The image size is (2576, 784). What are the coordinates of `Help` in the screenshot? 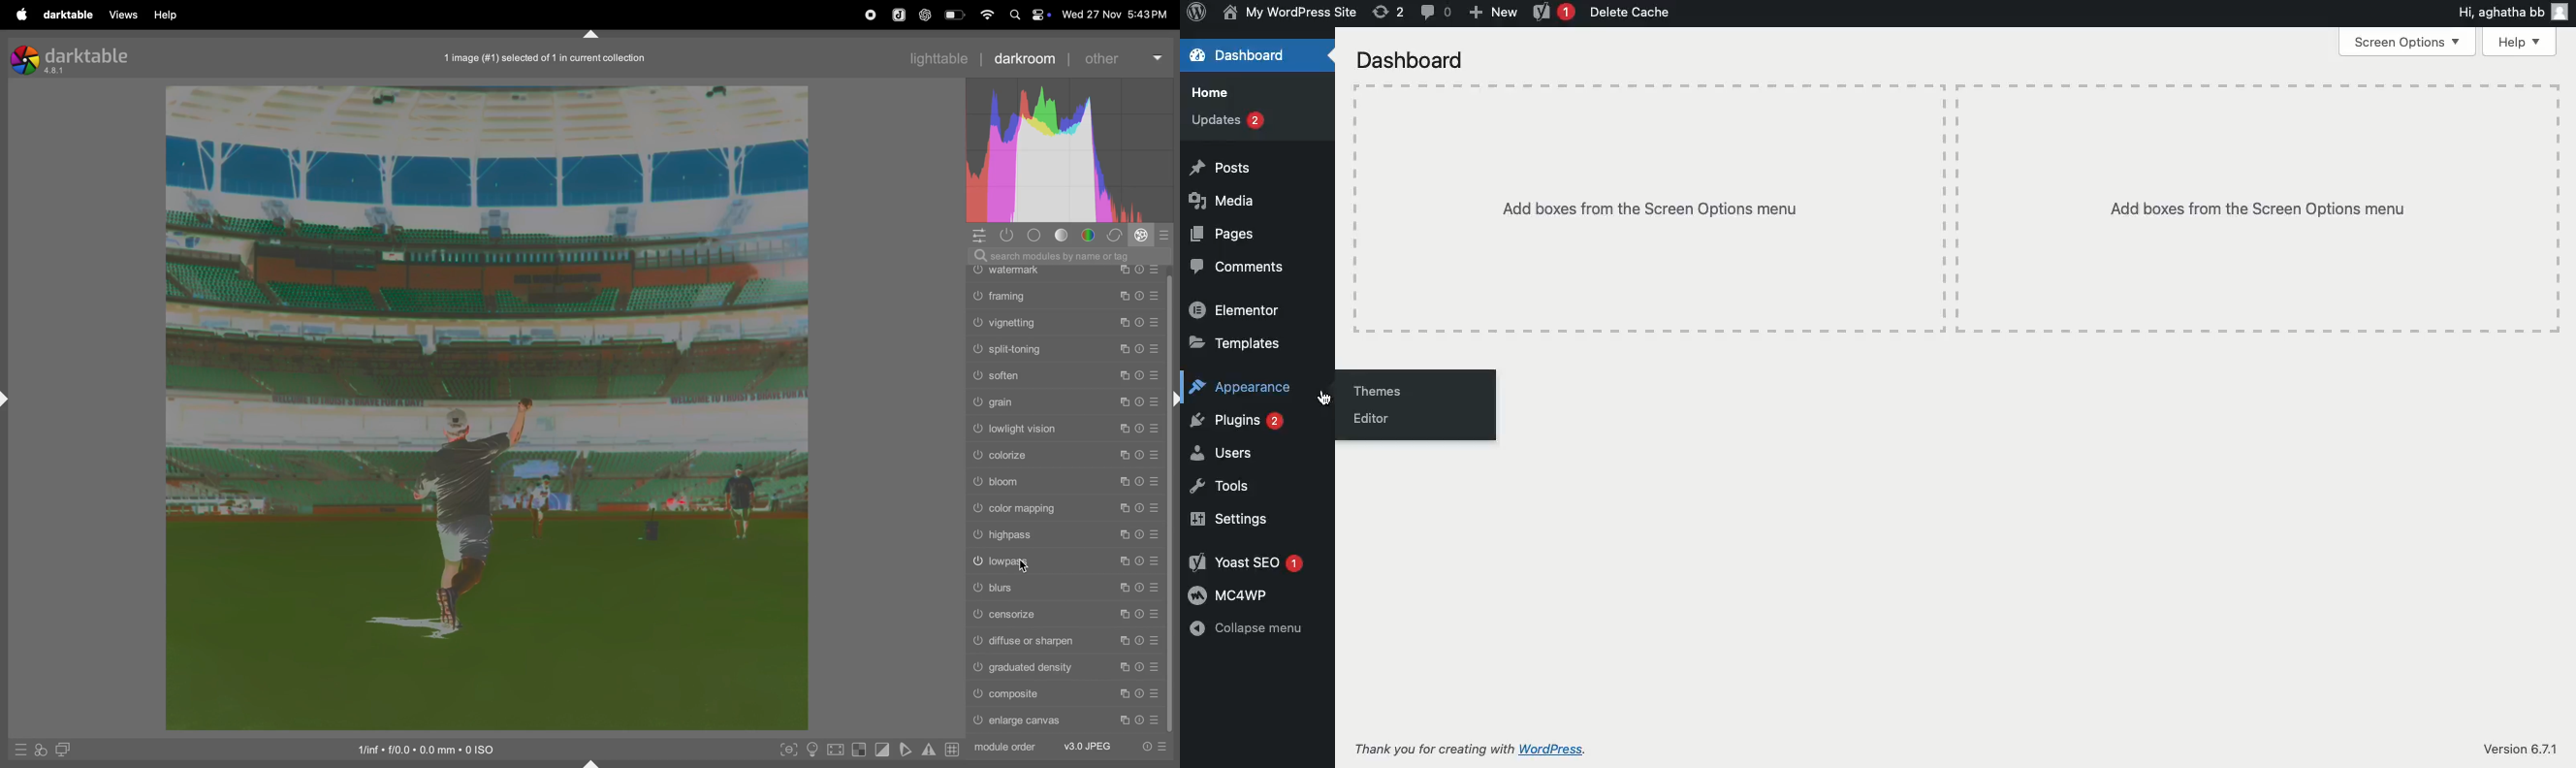 It's located at (2523, 43).